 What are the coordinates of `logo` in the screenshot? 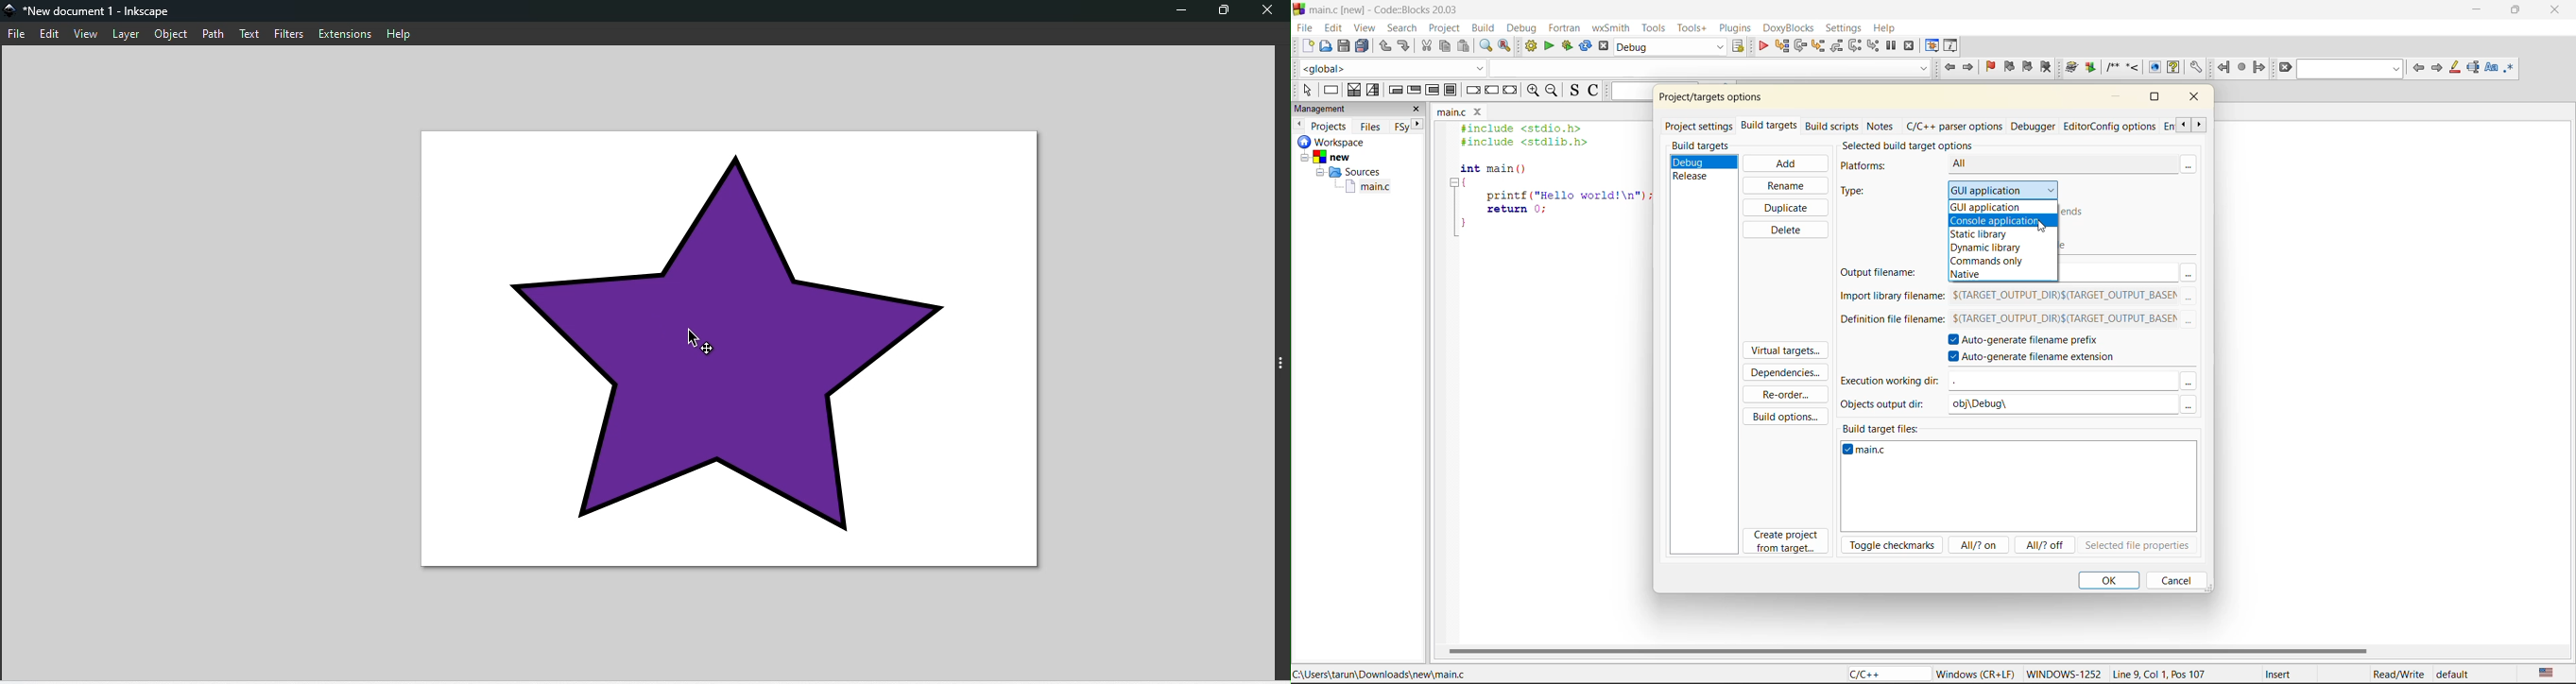 It's located at (11, 13).